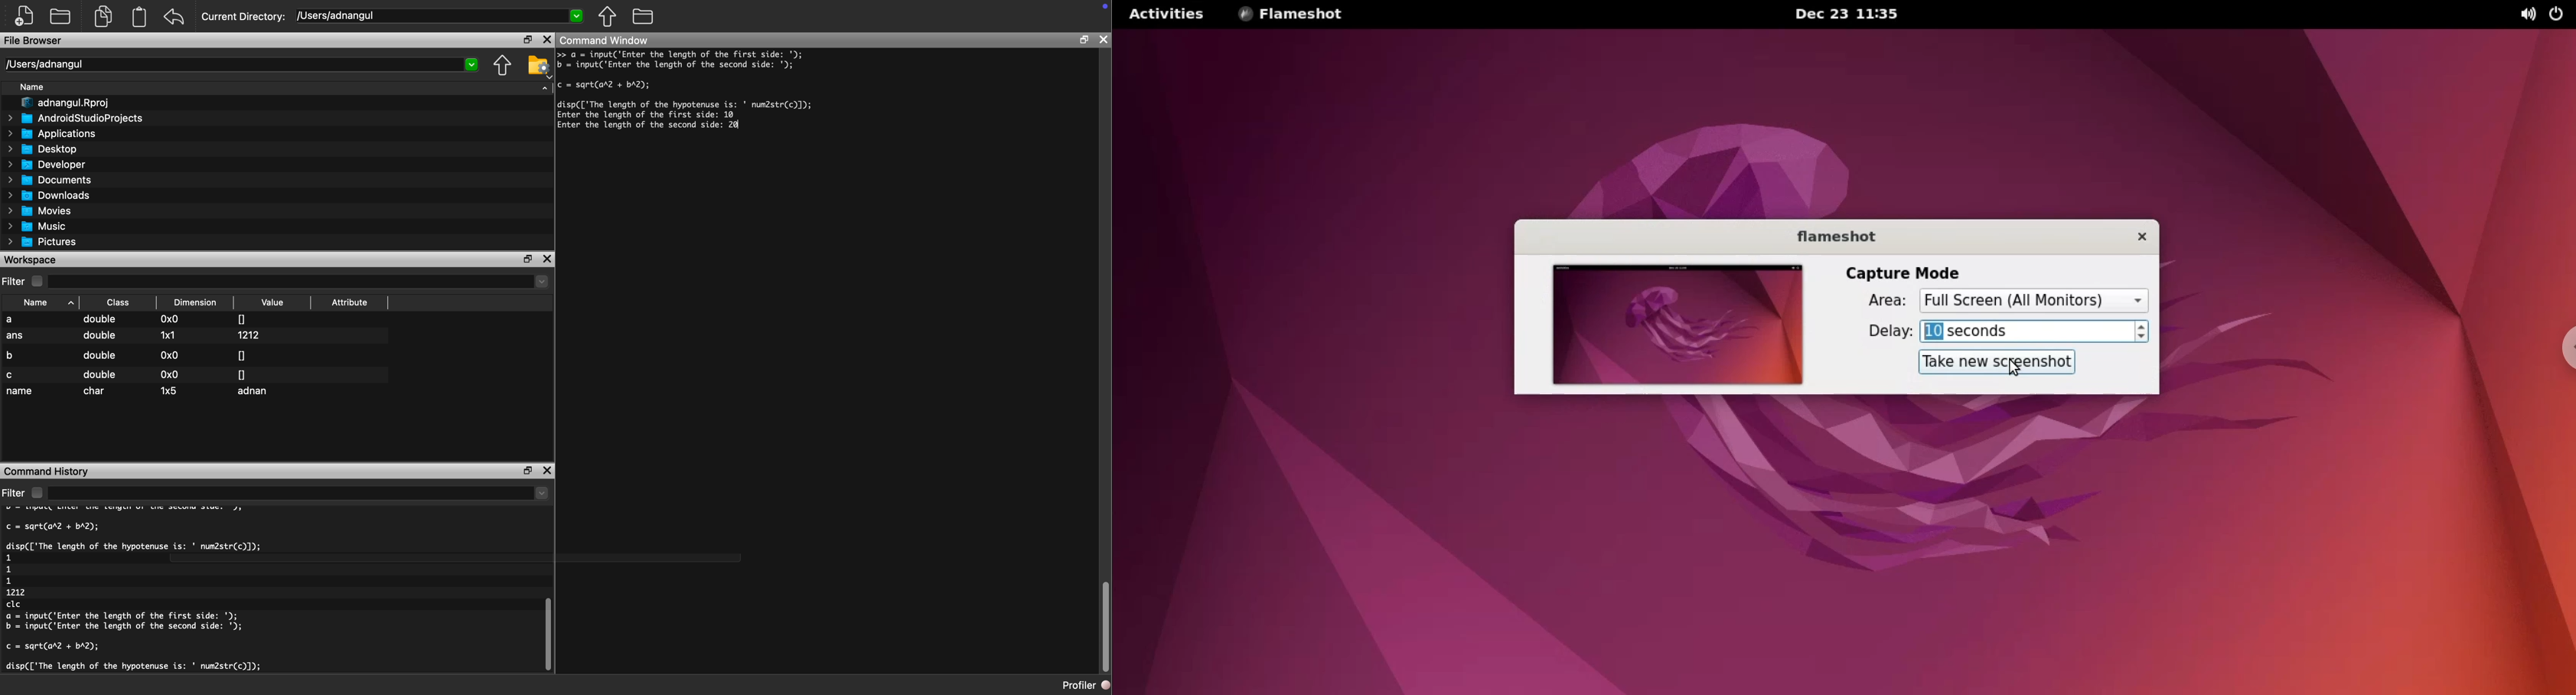 This screenshot has width=2576, height=700. Describe the element at coordinates (732, 127) in the screenshot. I see `typing cursor` at that location.